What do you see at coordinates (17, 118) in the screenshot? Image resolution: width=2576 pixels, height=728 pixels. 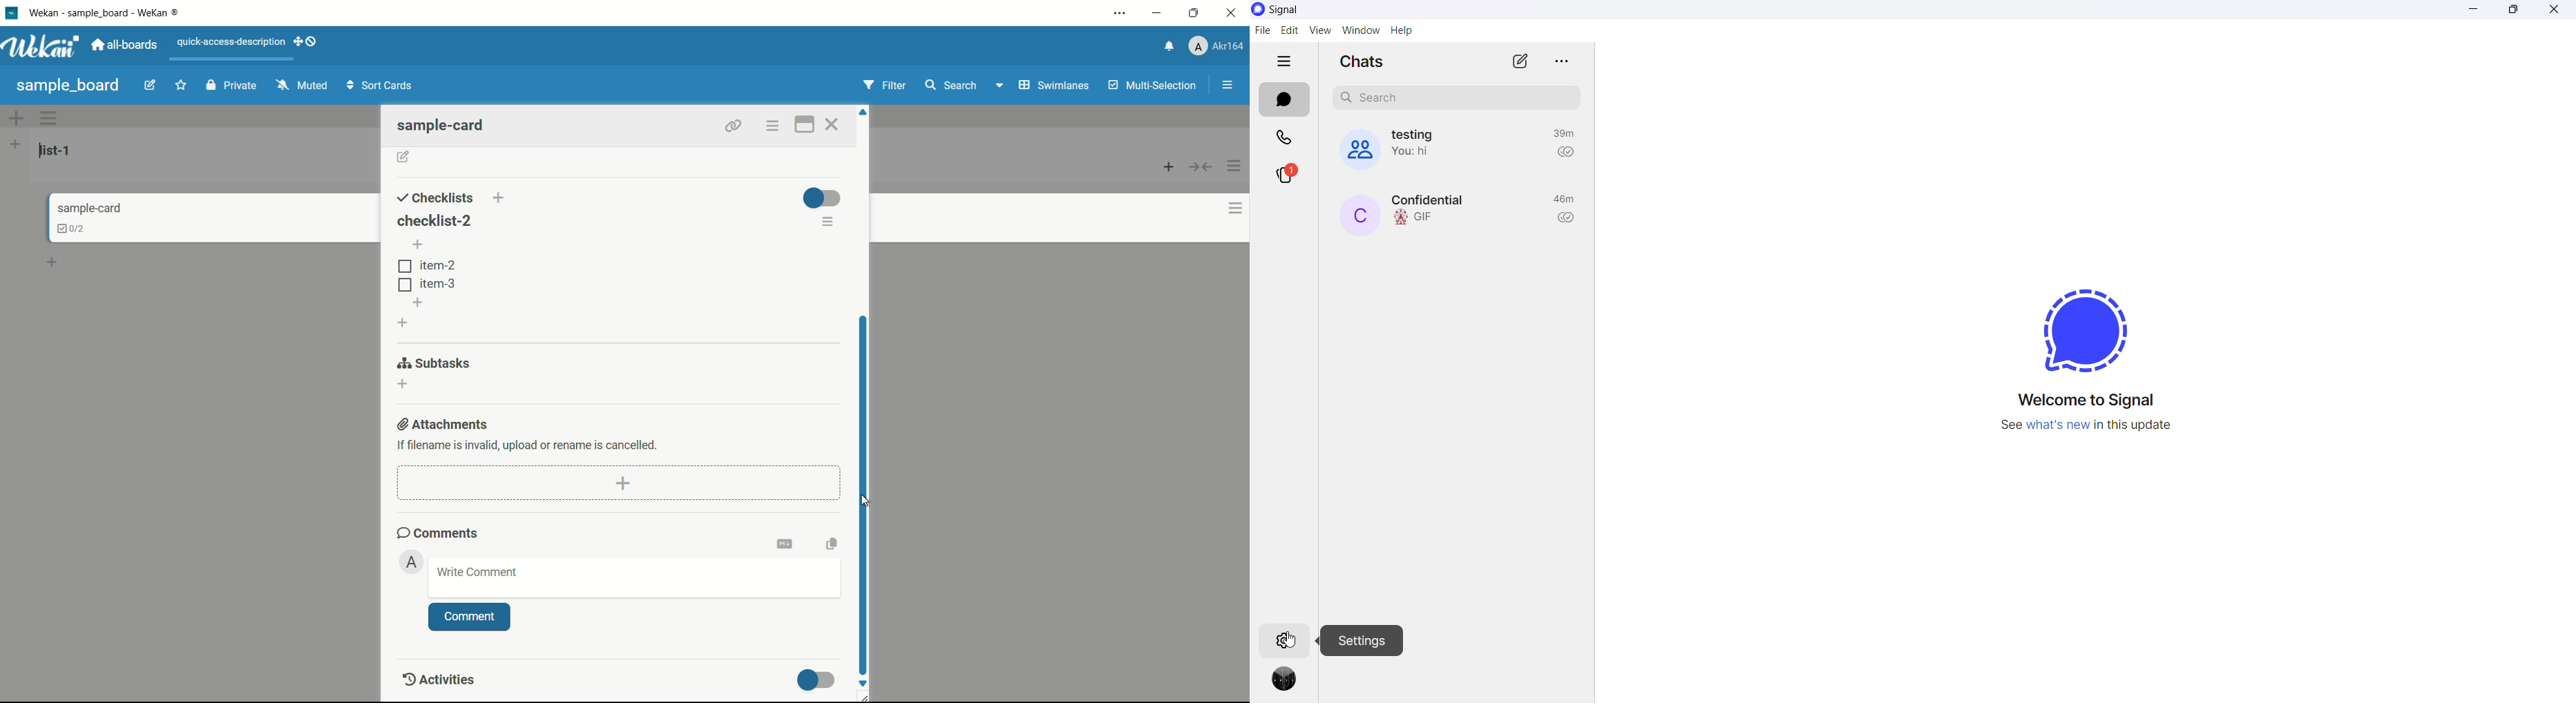 I see `add swimlane` at bounding box center [17, 118].